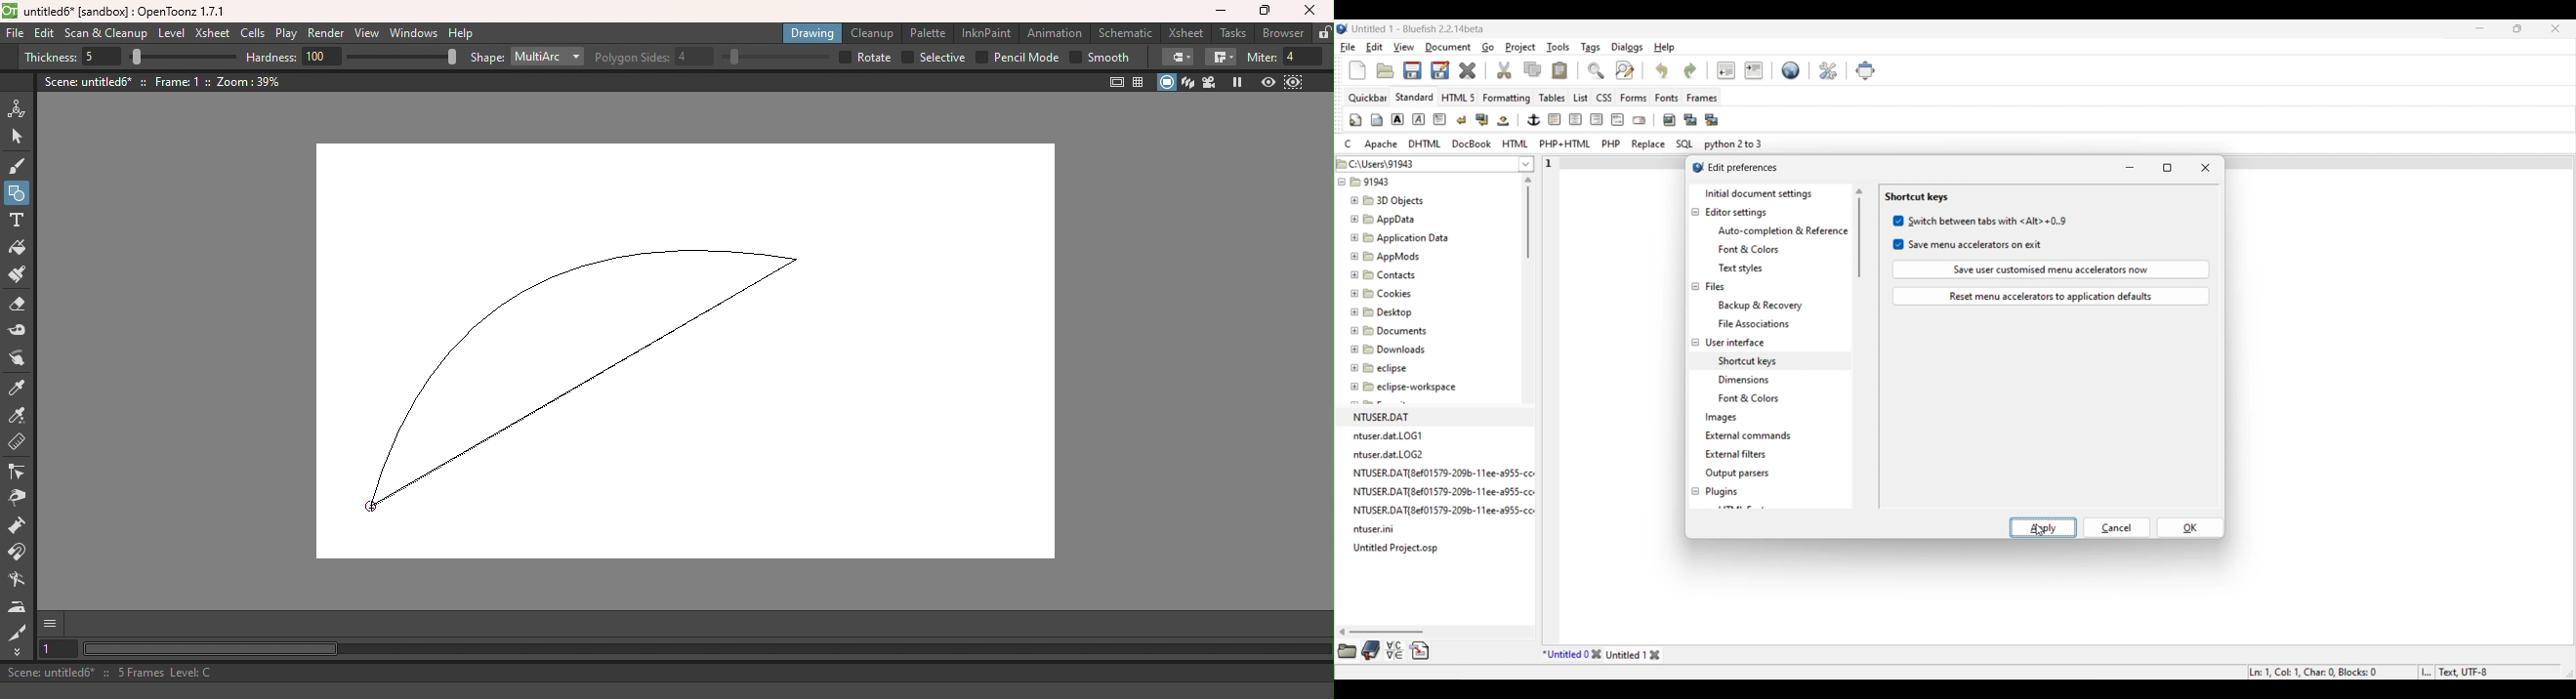 The width and height of the screenshot is (2576, 700). What do you see at coordinates (19, 275) in the screenshot?
I see `Paint brush` at bounding box center [19, 275].